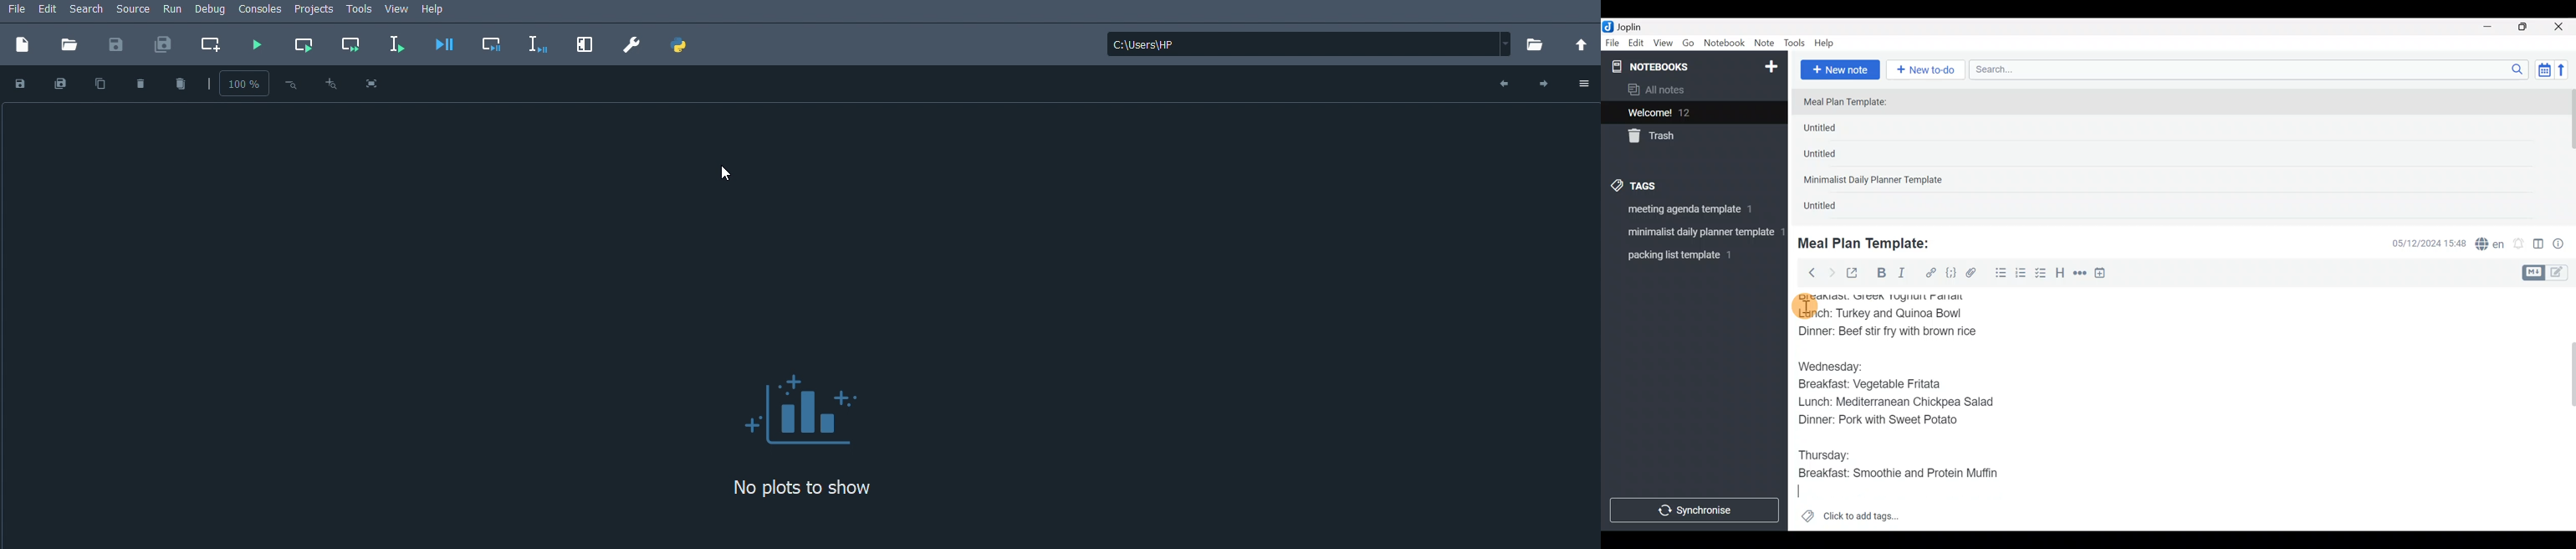 The height and width of the screenshot is (560, 2576). I want to click on Attach file, so click(1974, 274).